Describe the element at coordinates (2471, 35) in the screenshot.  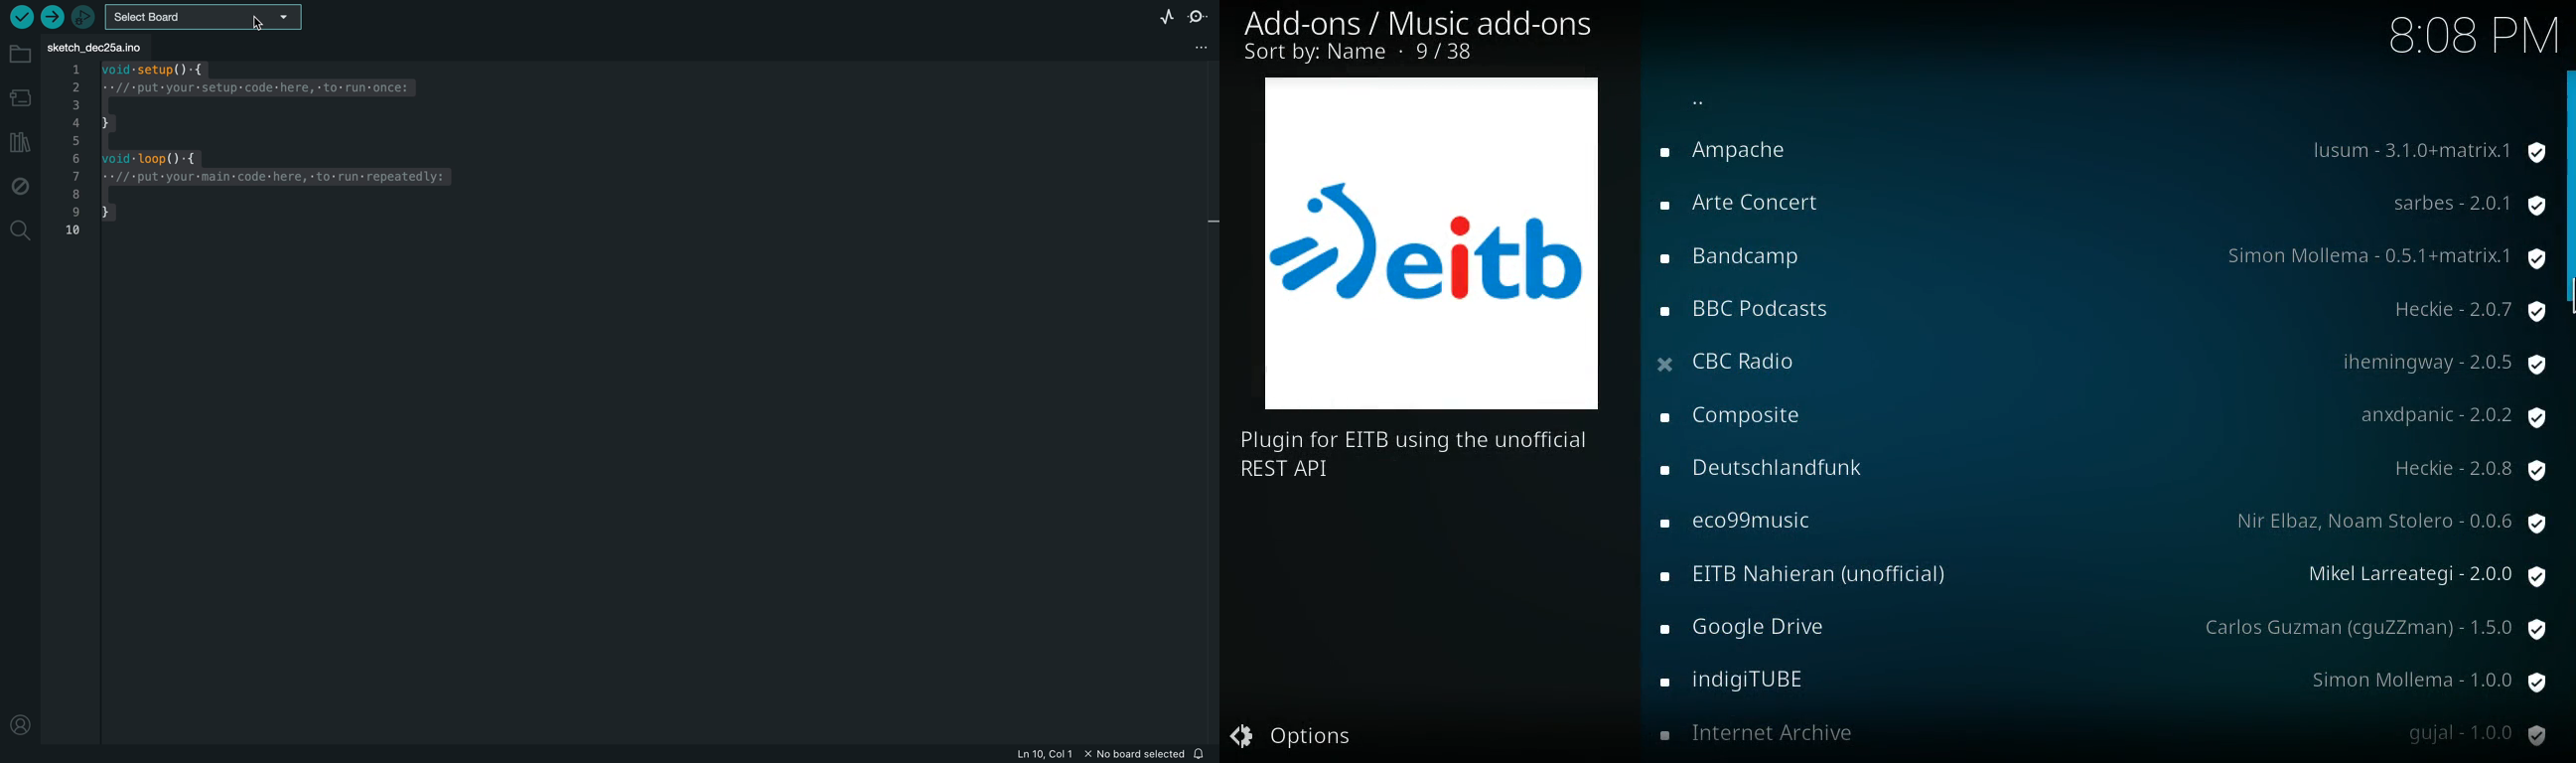
I see `Time - 8:08PM` at that location.